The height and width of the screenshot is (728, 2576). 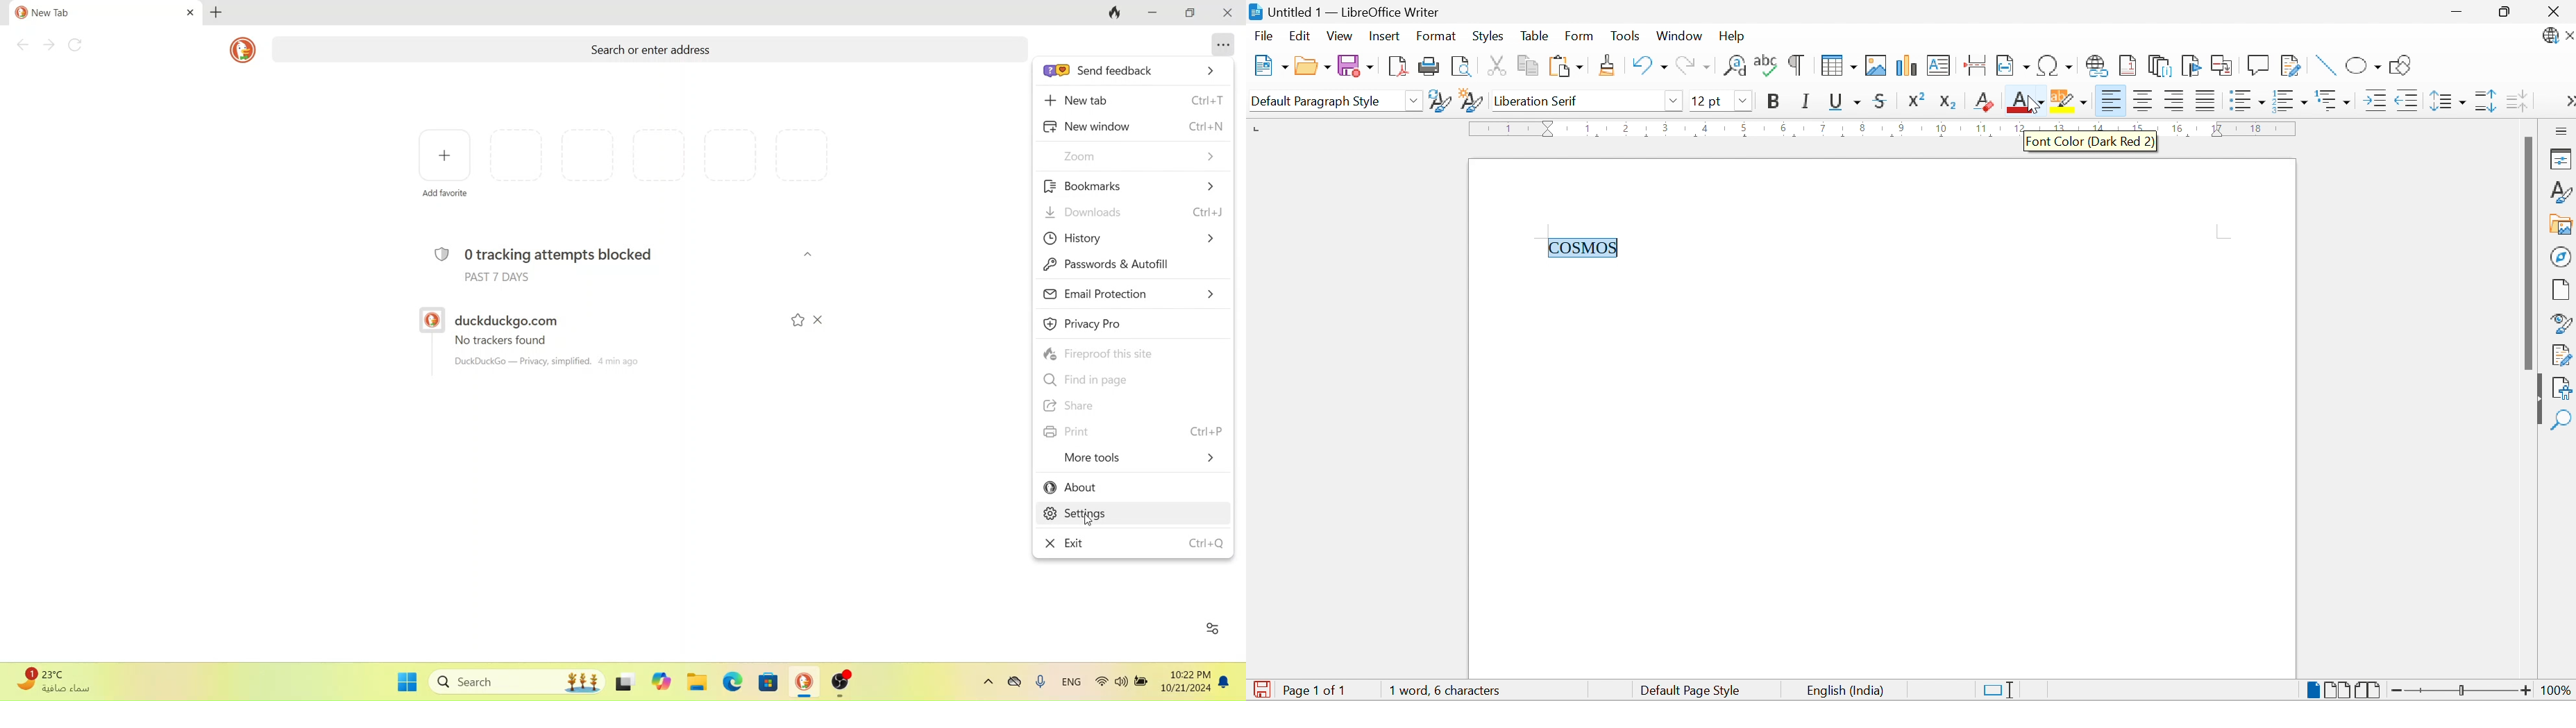 What do you see at coordinates (1510, 128) in the screenshot?
I see `1` at bounding box center [1510, 128].